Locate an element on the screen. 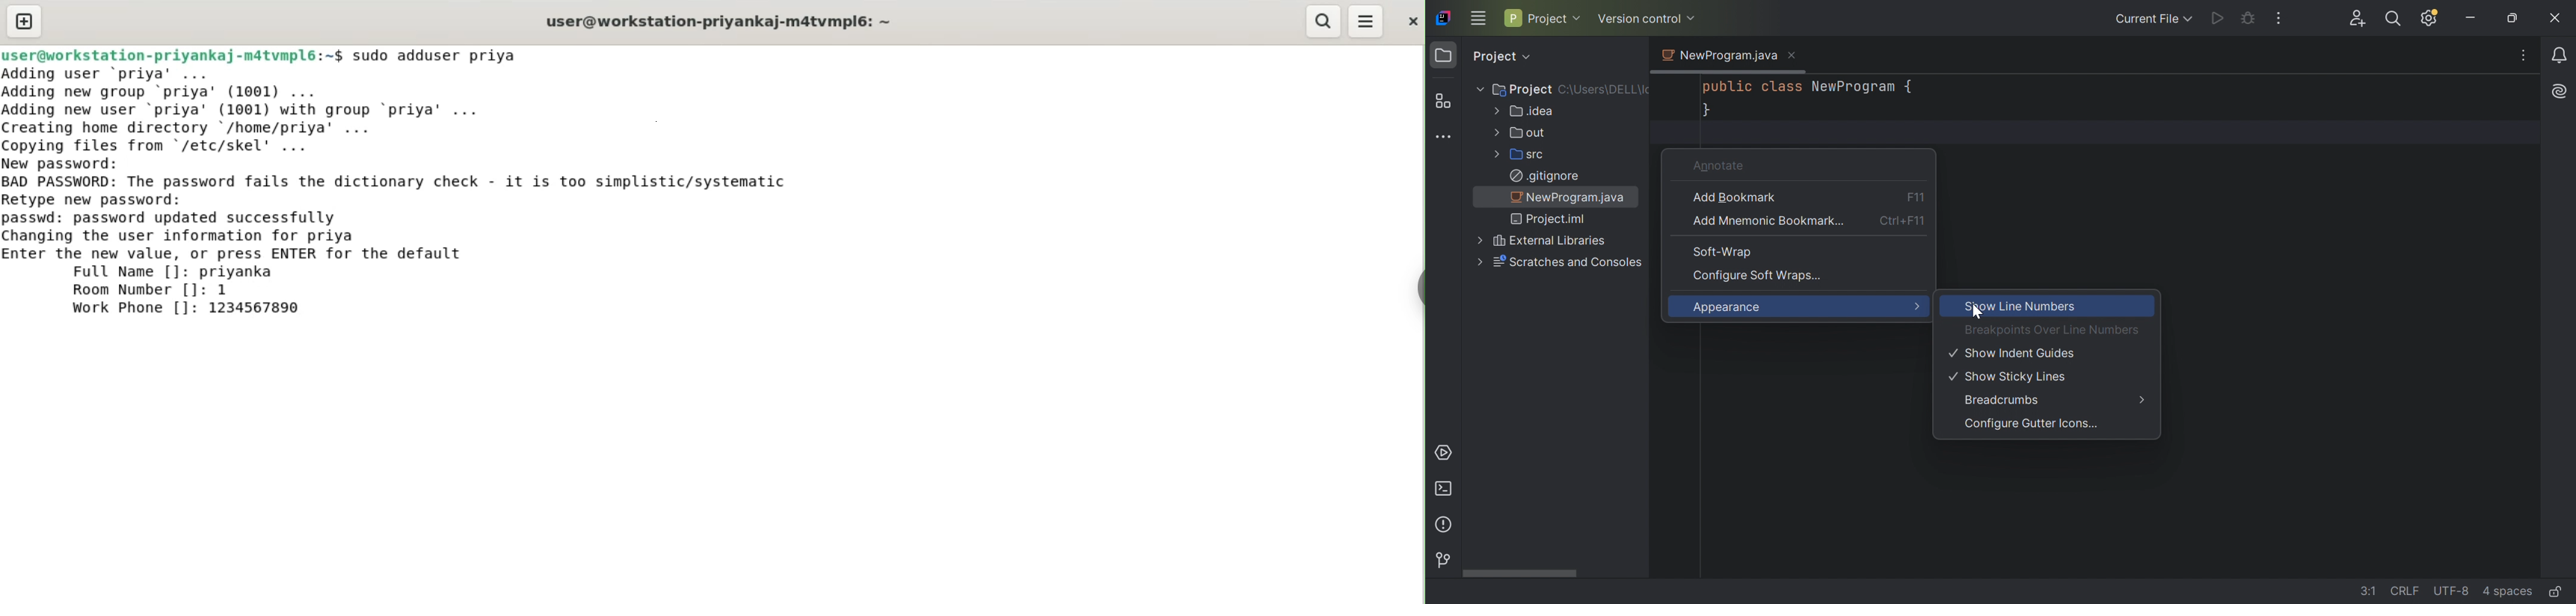 The height and width of the screenshot is (616, 2576). menu is located at coordinates (1367, 22).